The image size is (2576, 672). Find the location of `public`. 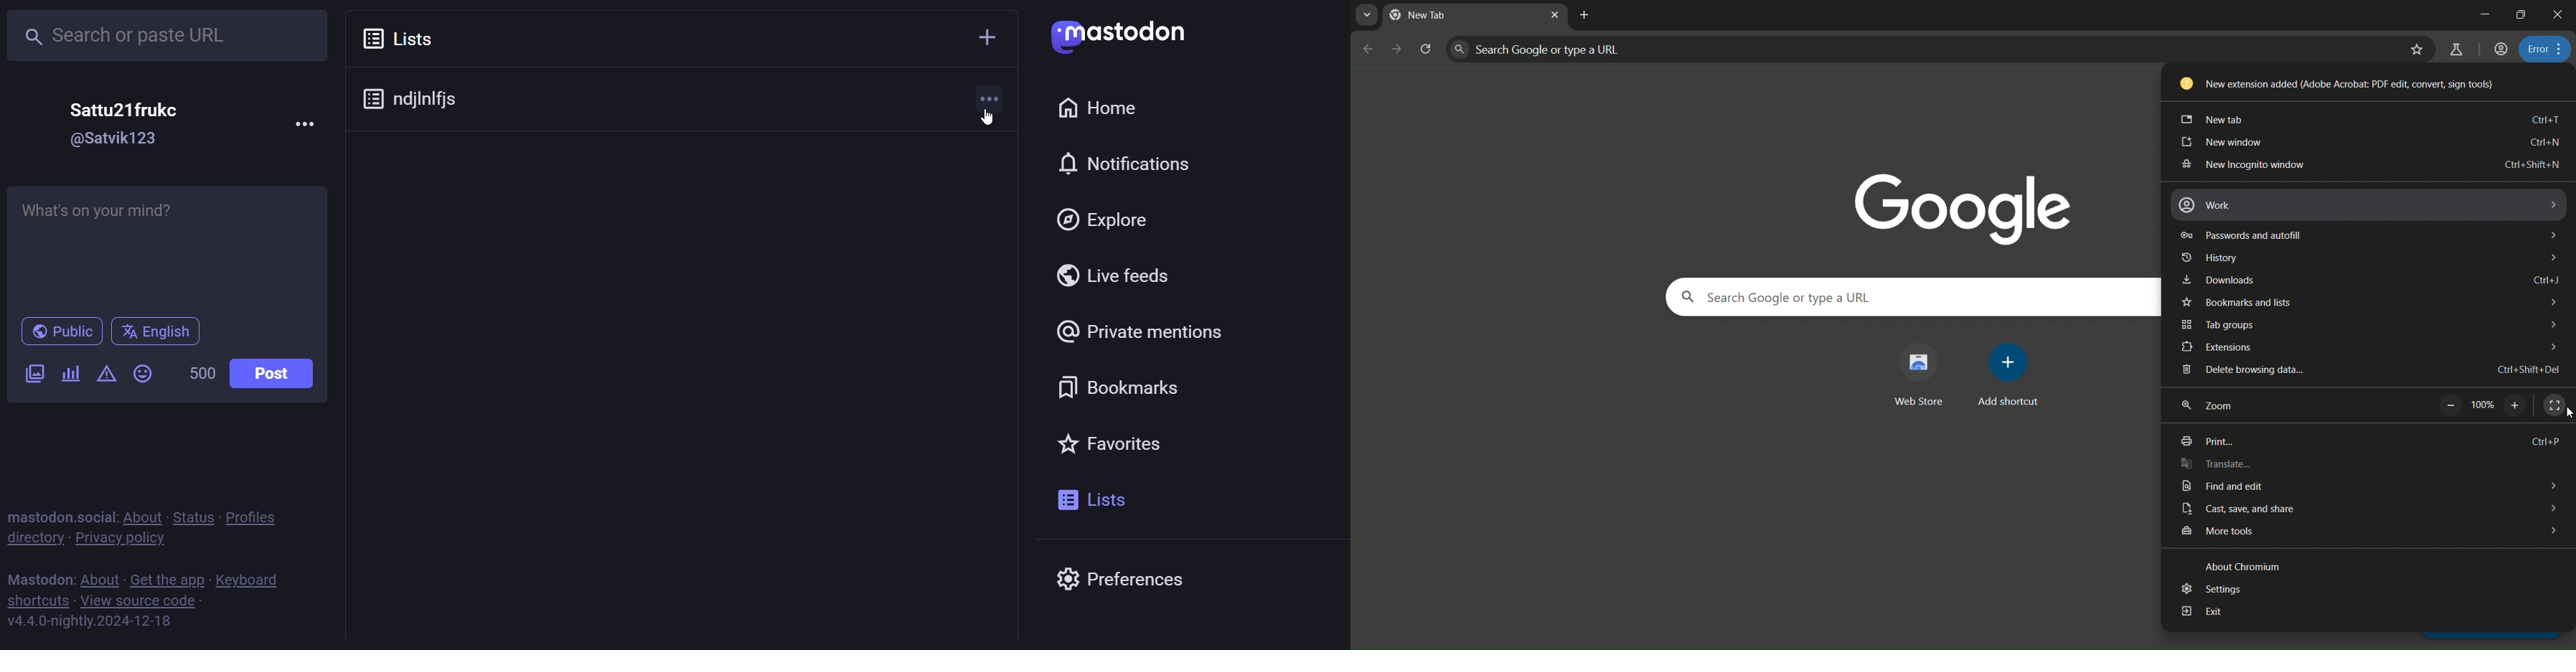

public is located at coordinates (60, 331).